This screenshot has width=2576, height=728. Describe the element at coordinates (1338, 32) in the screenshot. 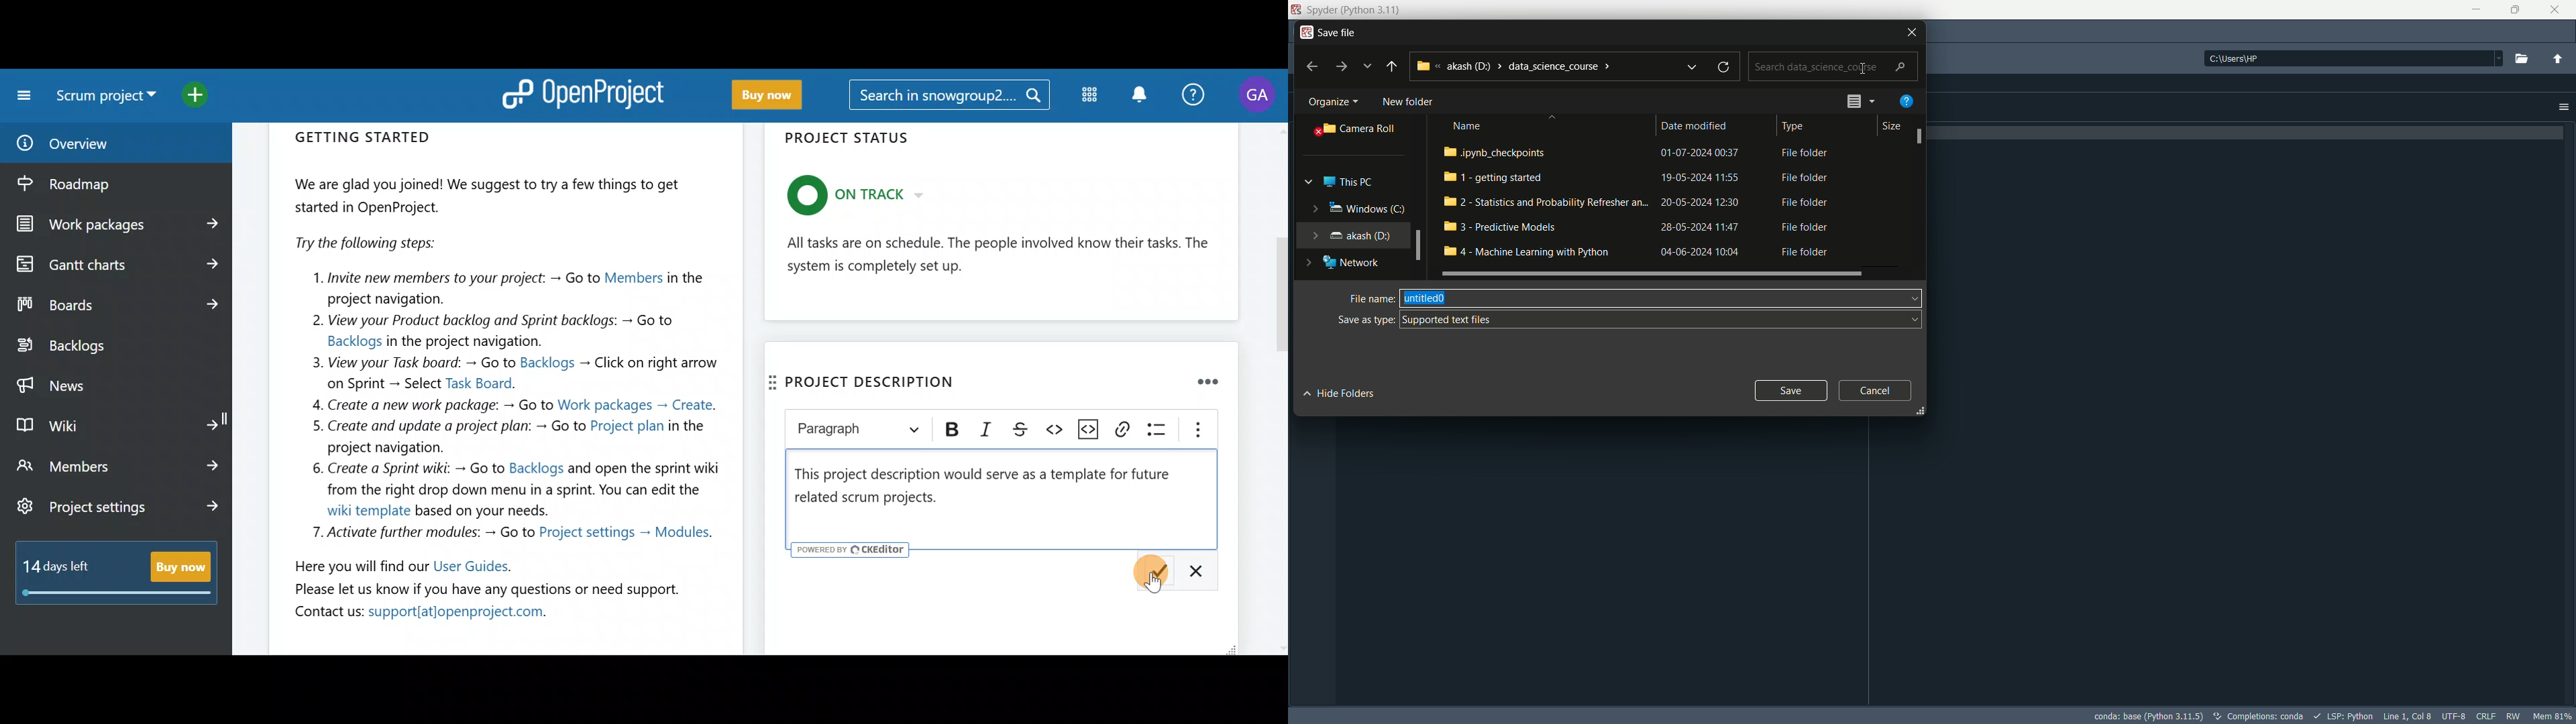

I see `save file` at that location.